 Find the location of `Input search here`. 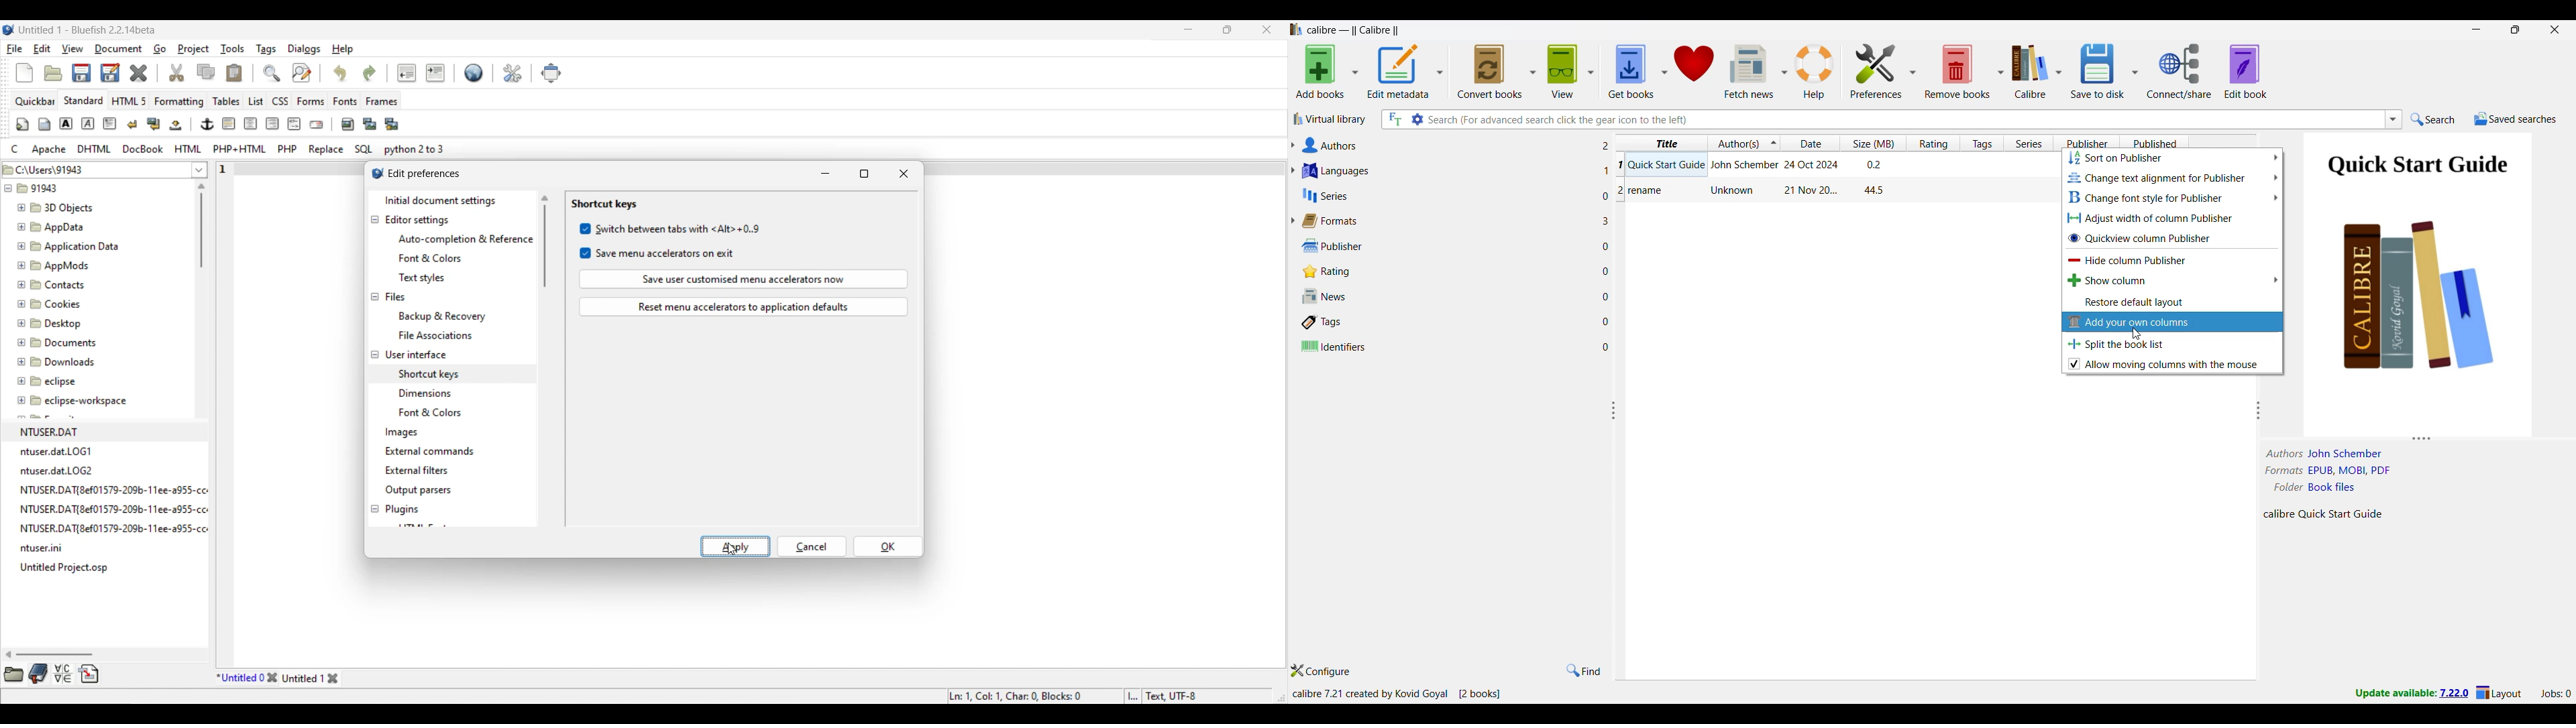

Input search here is located at coordinates (1904, 119).